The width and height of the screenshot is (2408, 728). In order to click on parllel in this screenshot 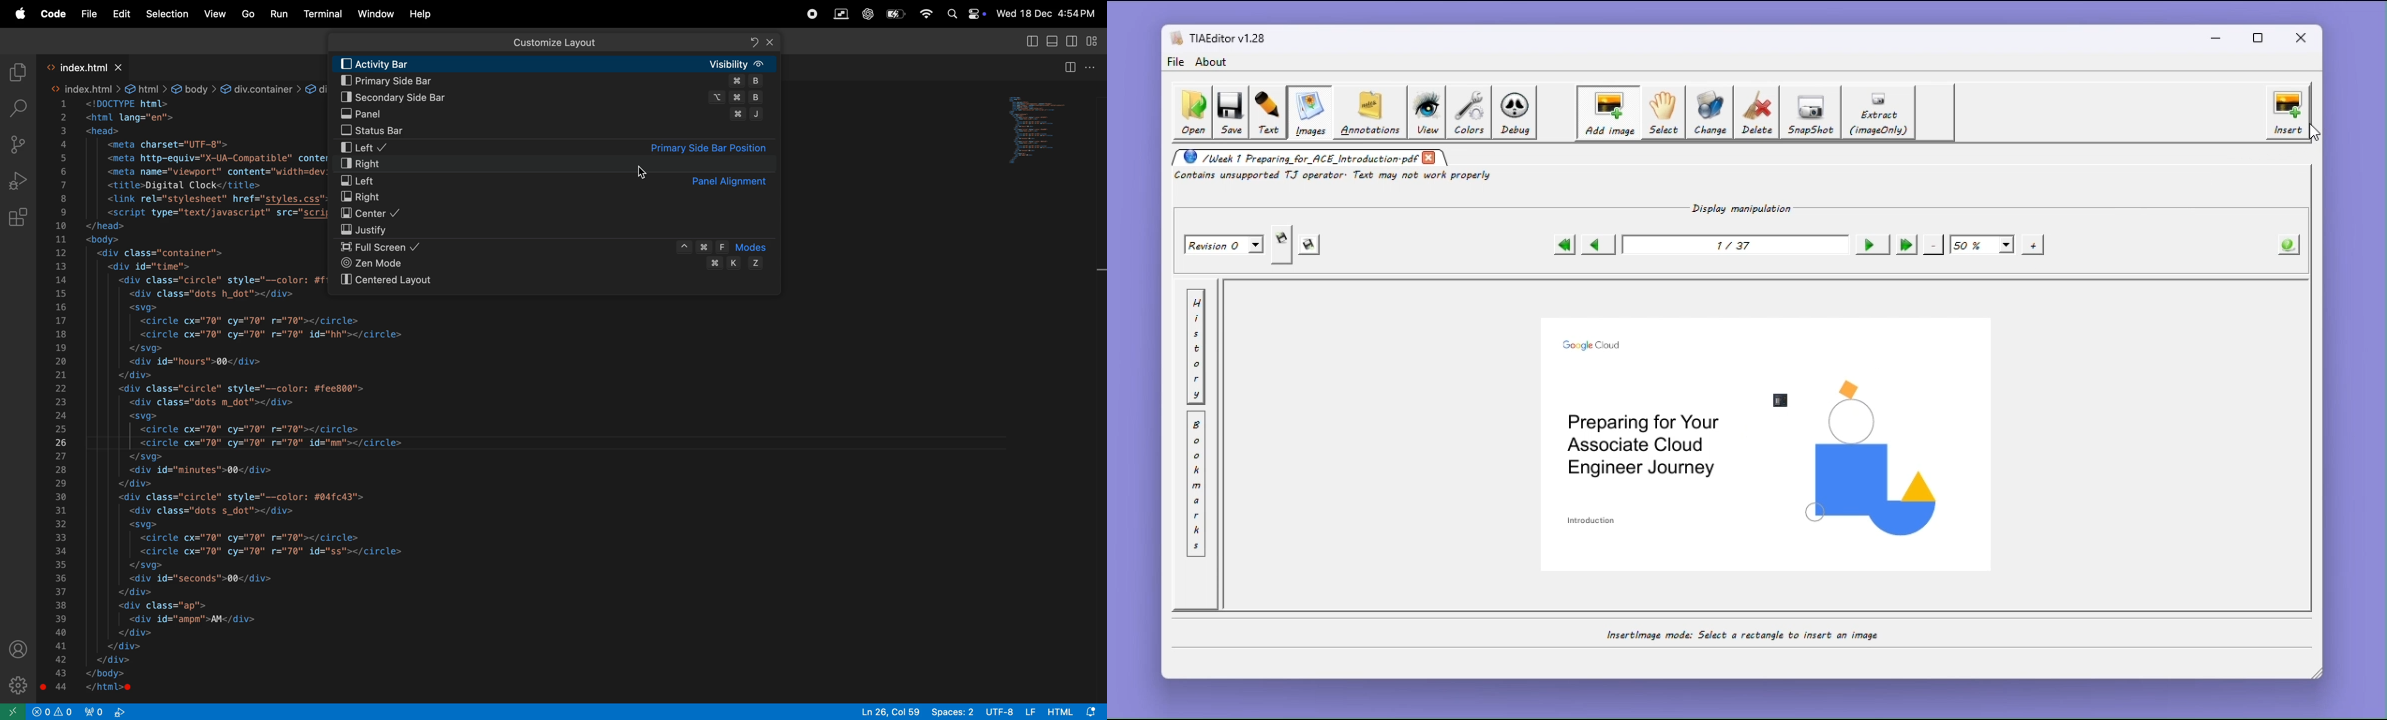, I will do `click(841, 14)`.